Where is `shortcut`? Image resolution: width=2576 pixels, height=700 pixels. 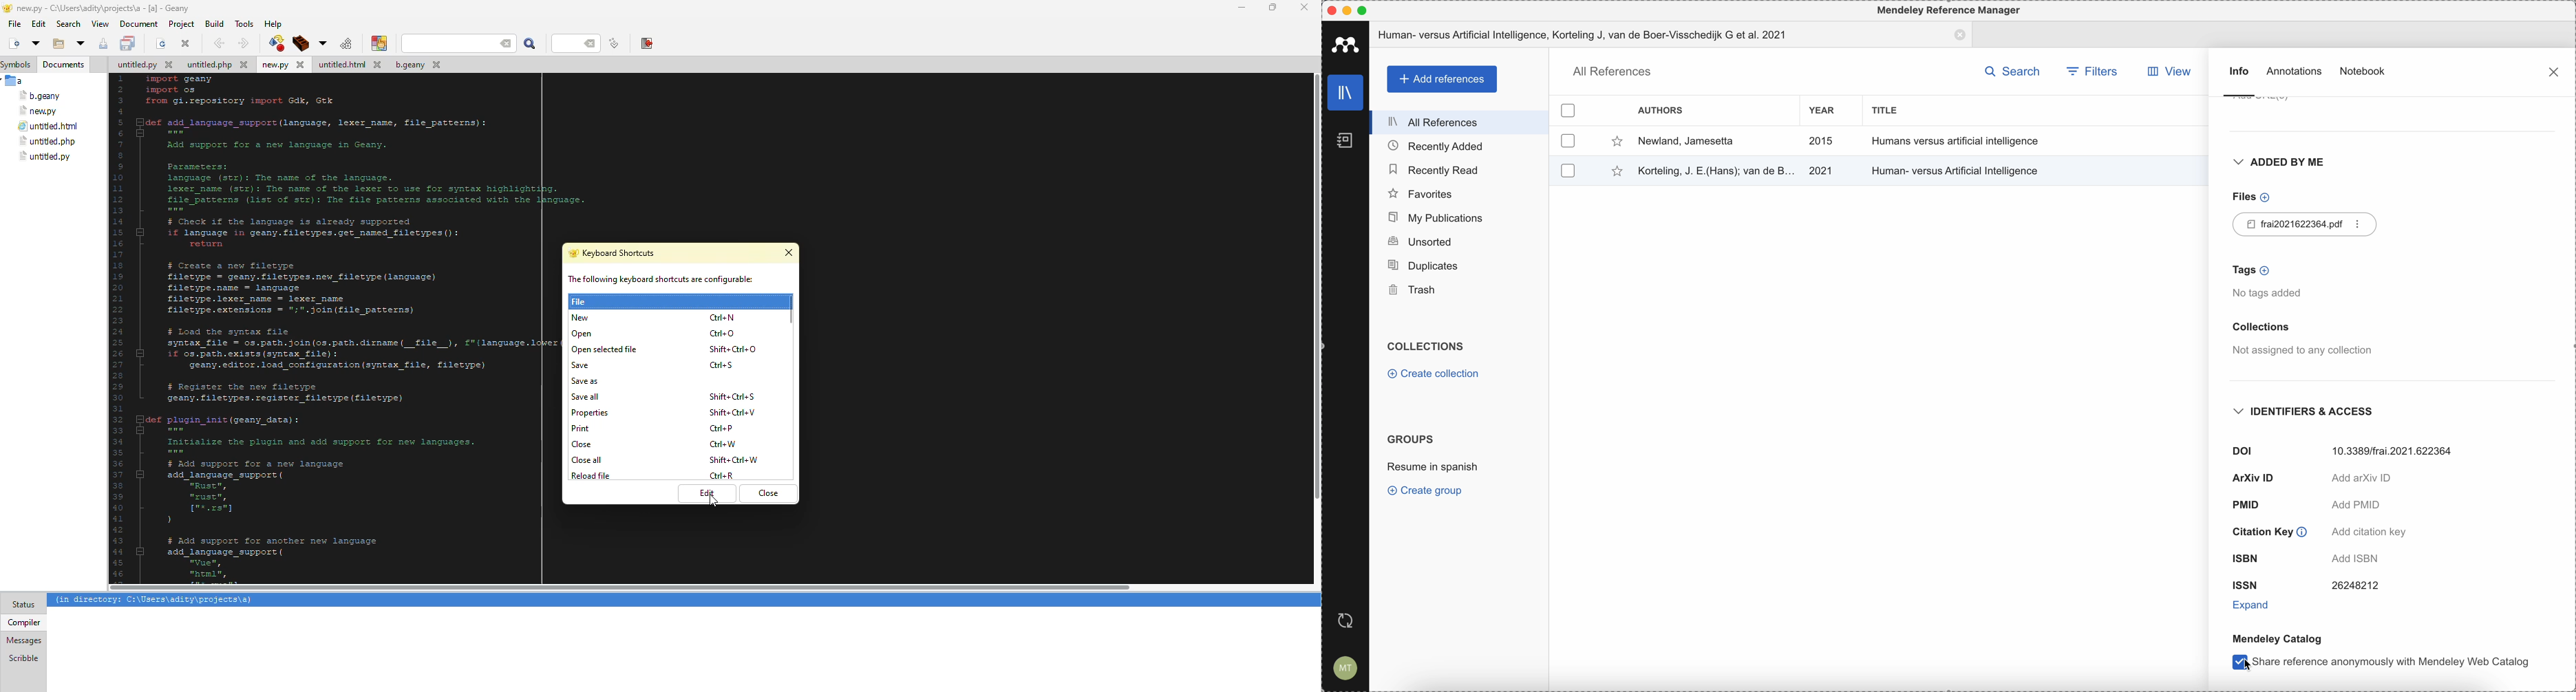 shortcut is located at coordinates (724, 476).